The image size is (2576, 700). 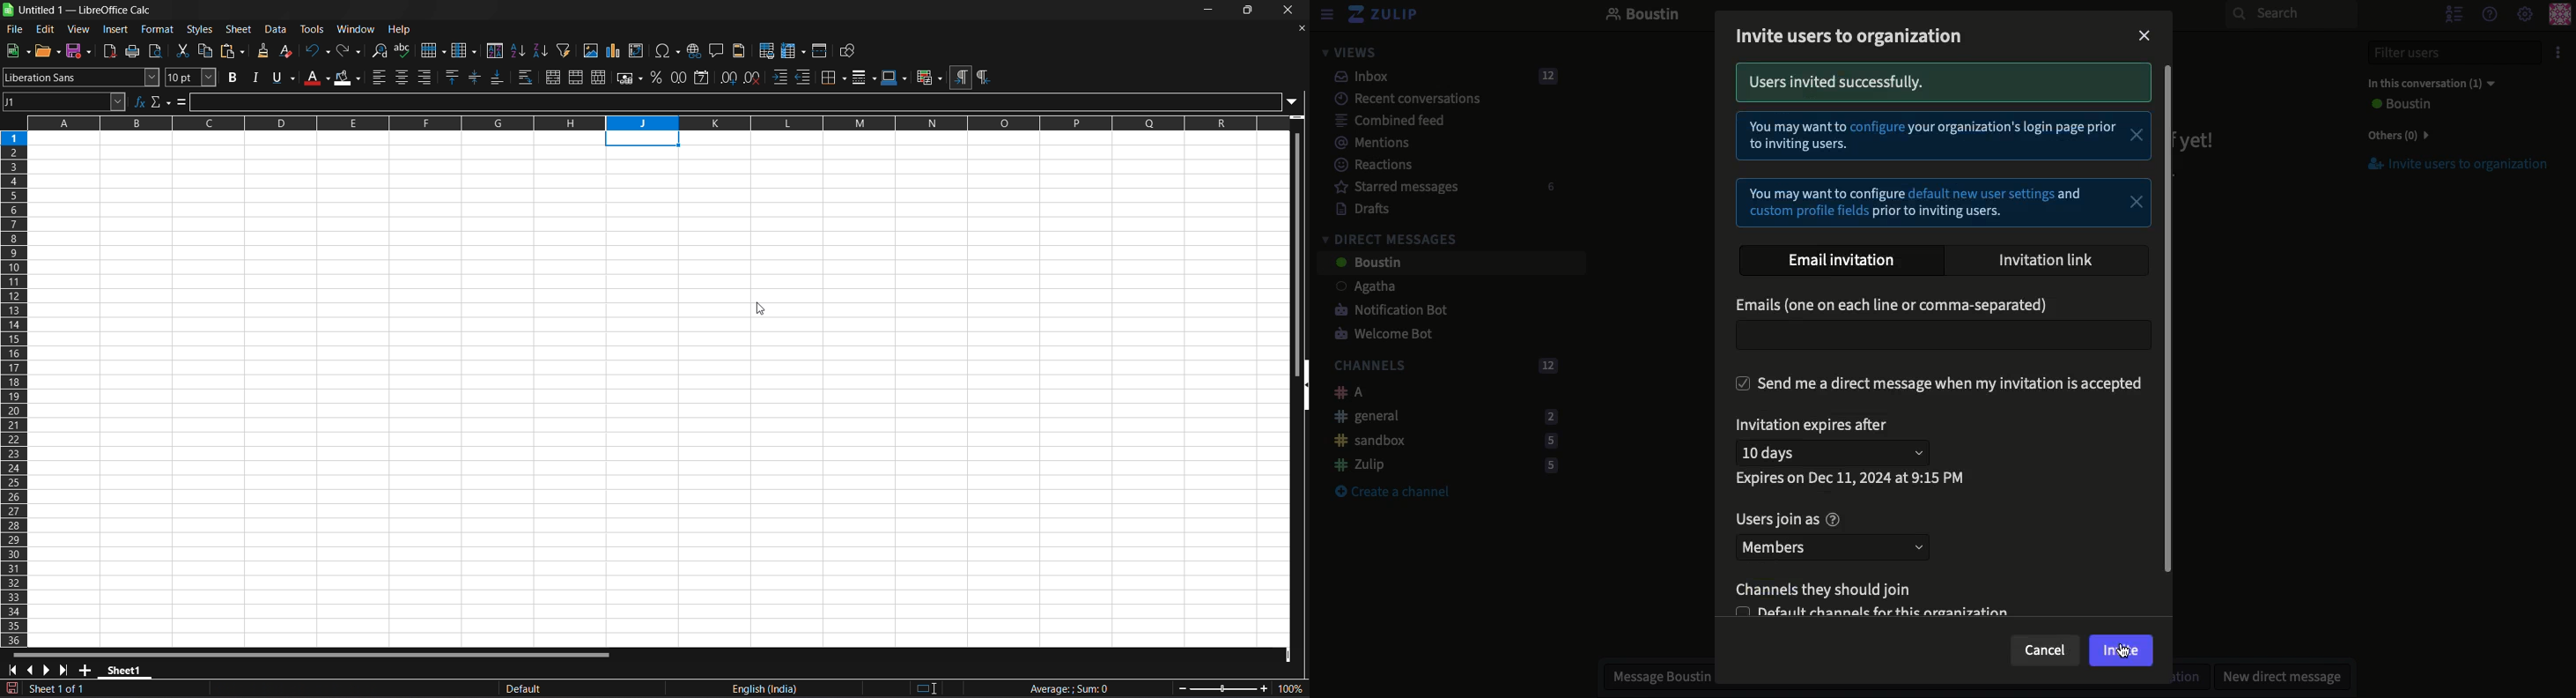 What do you see at coordinates (1834, 547) in the screenshot?
I see `Members` at bounding box center [1834, 547].